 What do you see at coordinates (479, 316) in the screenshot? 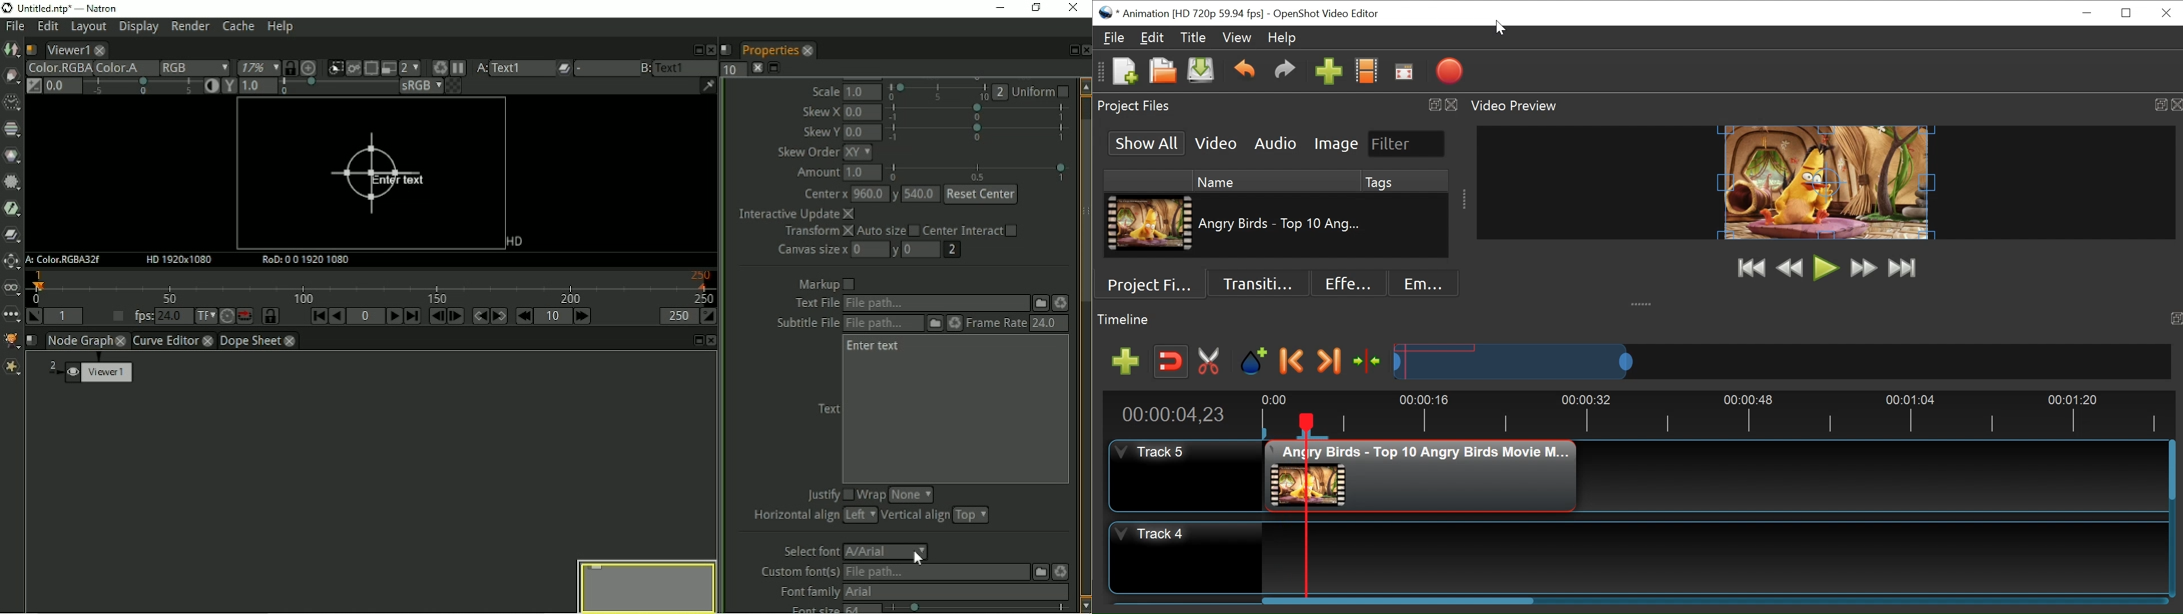
I see `Previous keyframe` at bounding box center [479, 316].